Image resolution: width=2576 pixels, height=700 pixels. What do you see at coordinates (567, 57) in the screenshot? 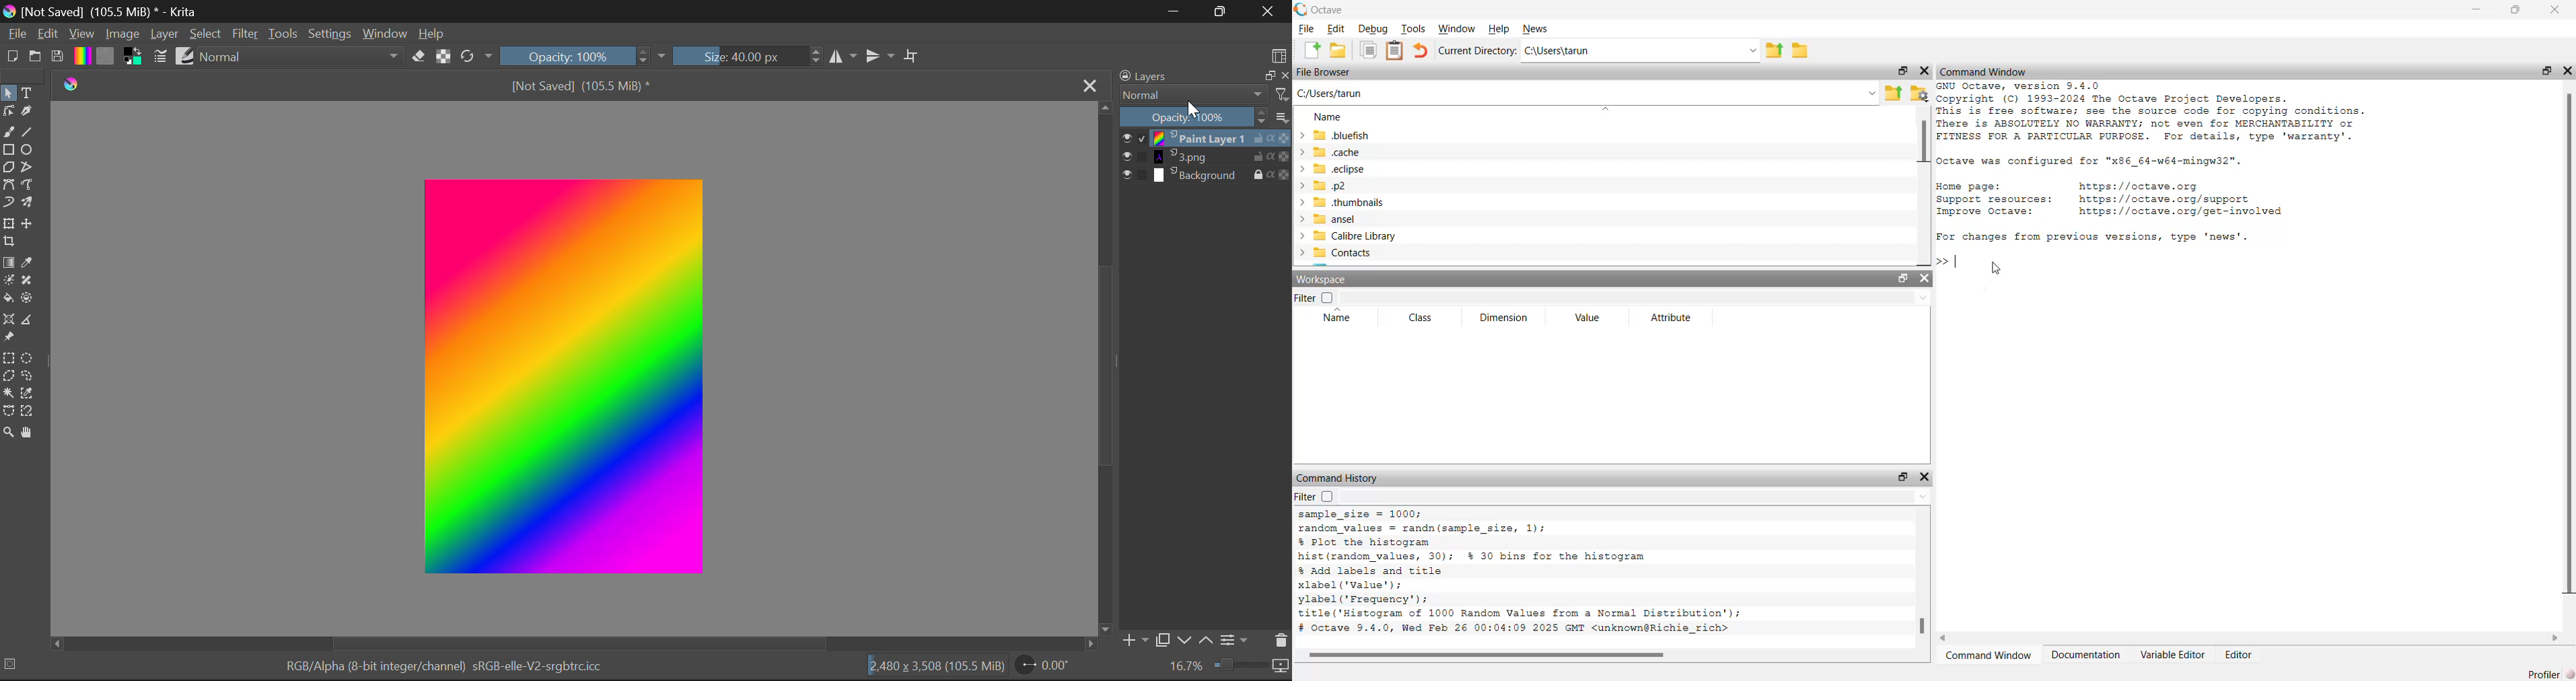
I see `Opacity` at bounding box center [567, 57].